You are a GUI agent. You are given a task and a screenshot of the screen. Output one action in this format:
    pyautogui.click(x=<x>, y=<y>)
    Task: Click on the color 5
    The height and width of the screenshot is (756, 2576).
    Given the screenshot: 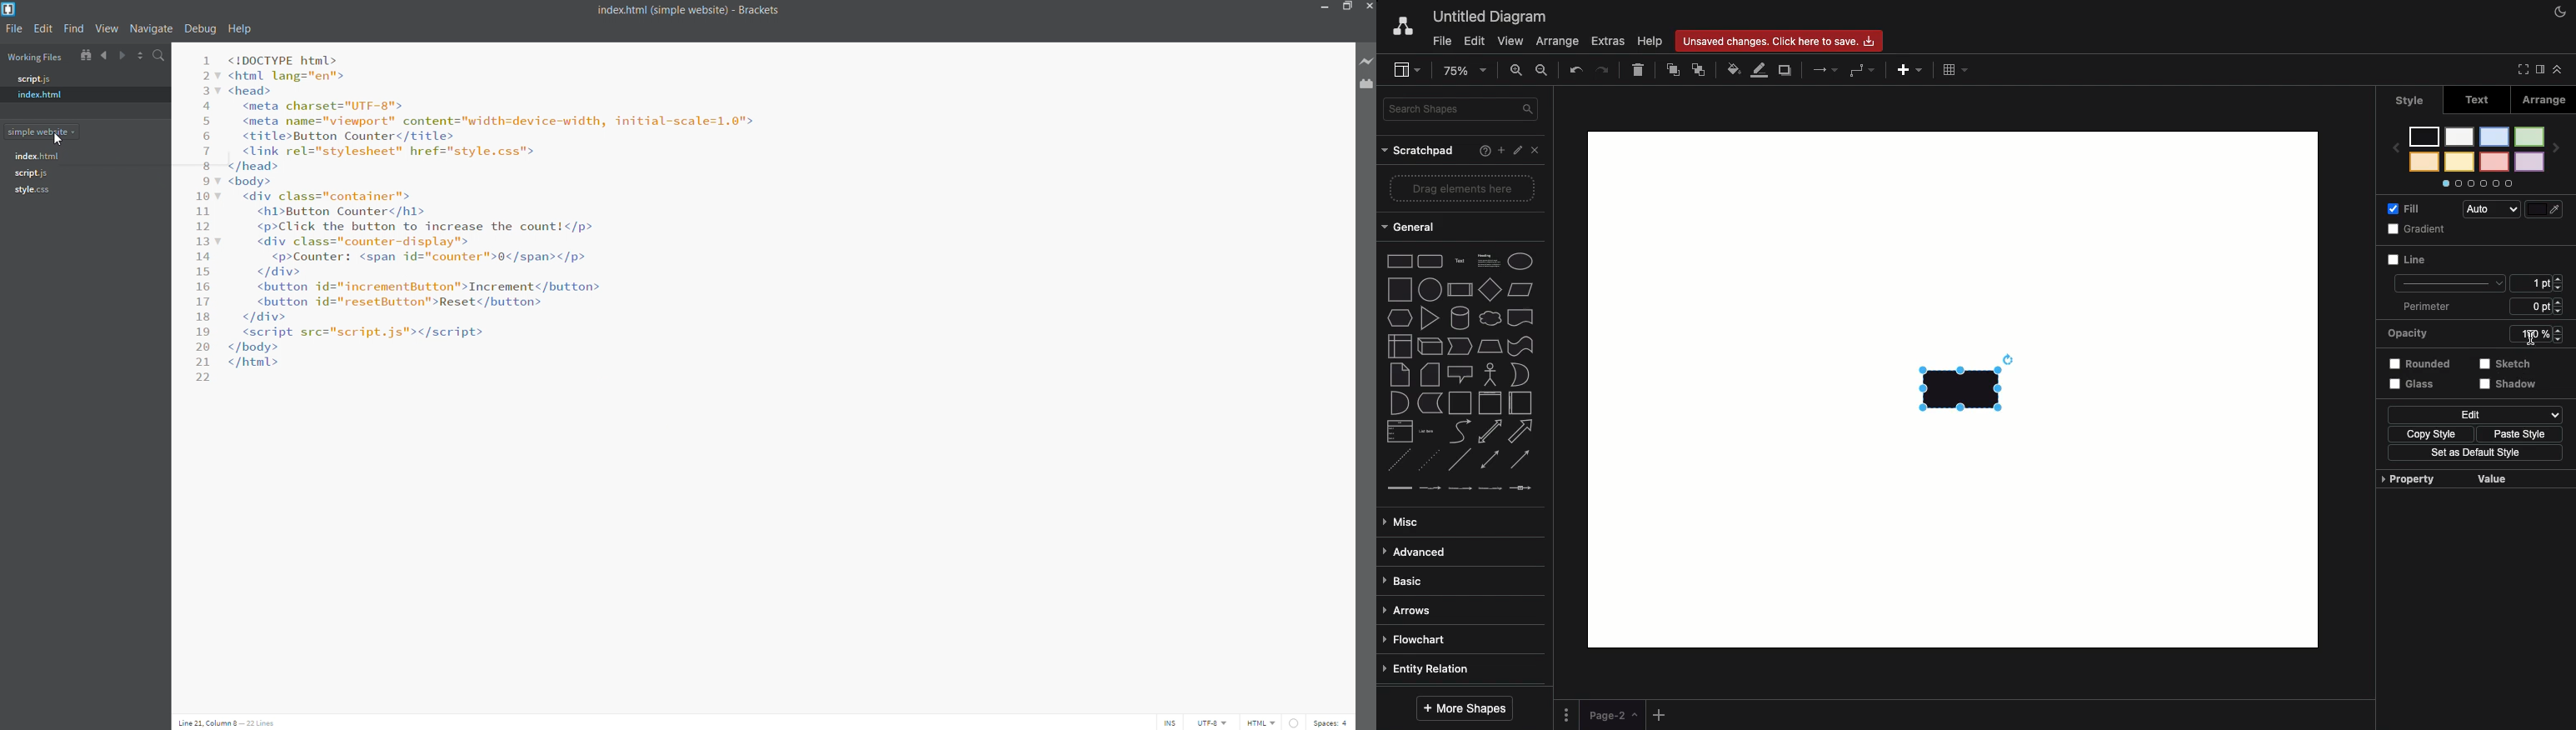 What is the action you would take?
    pyautogui.click(x=2459, y=138)
    